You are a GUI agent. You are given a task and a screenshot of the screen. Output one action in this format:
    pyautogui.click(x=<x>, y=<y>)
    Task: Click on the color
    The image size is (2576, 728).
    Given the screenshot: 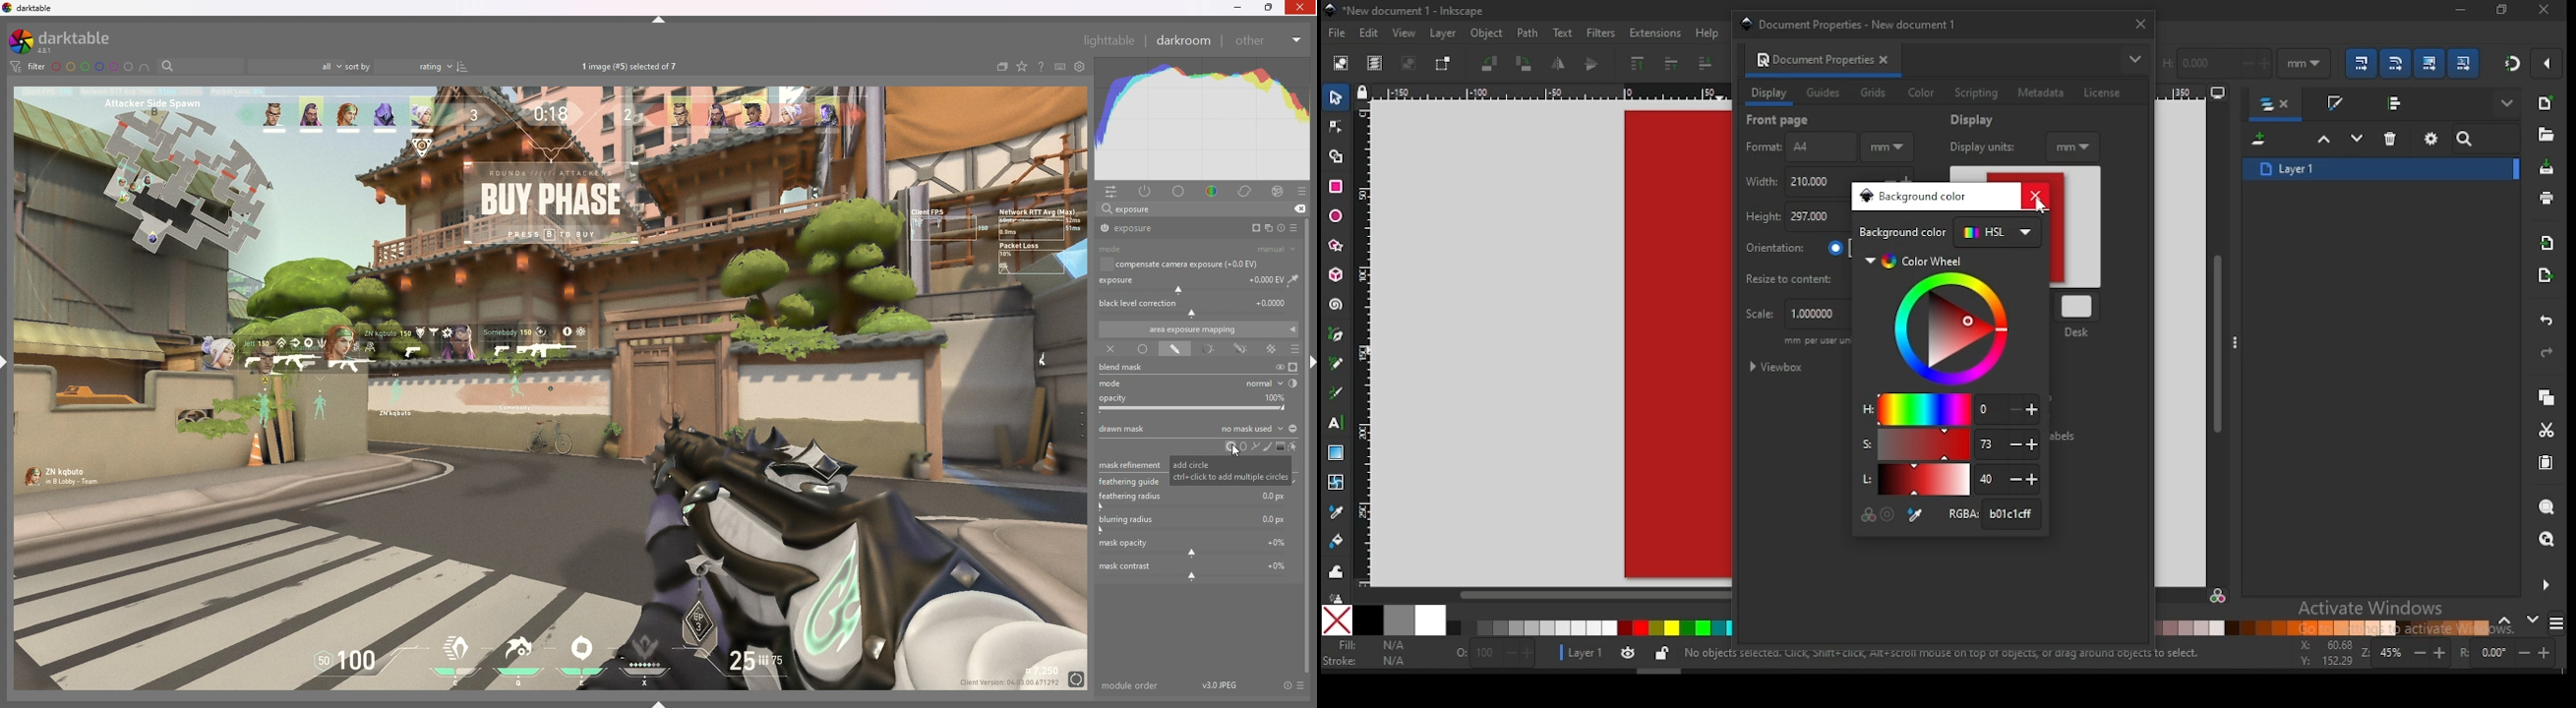 What is the action you would take?
    pyautogui.click(x=1921, y=93)
    